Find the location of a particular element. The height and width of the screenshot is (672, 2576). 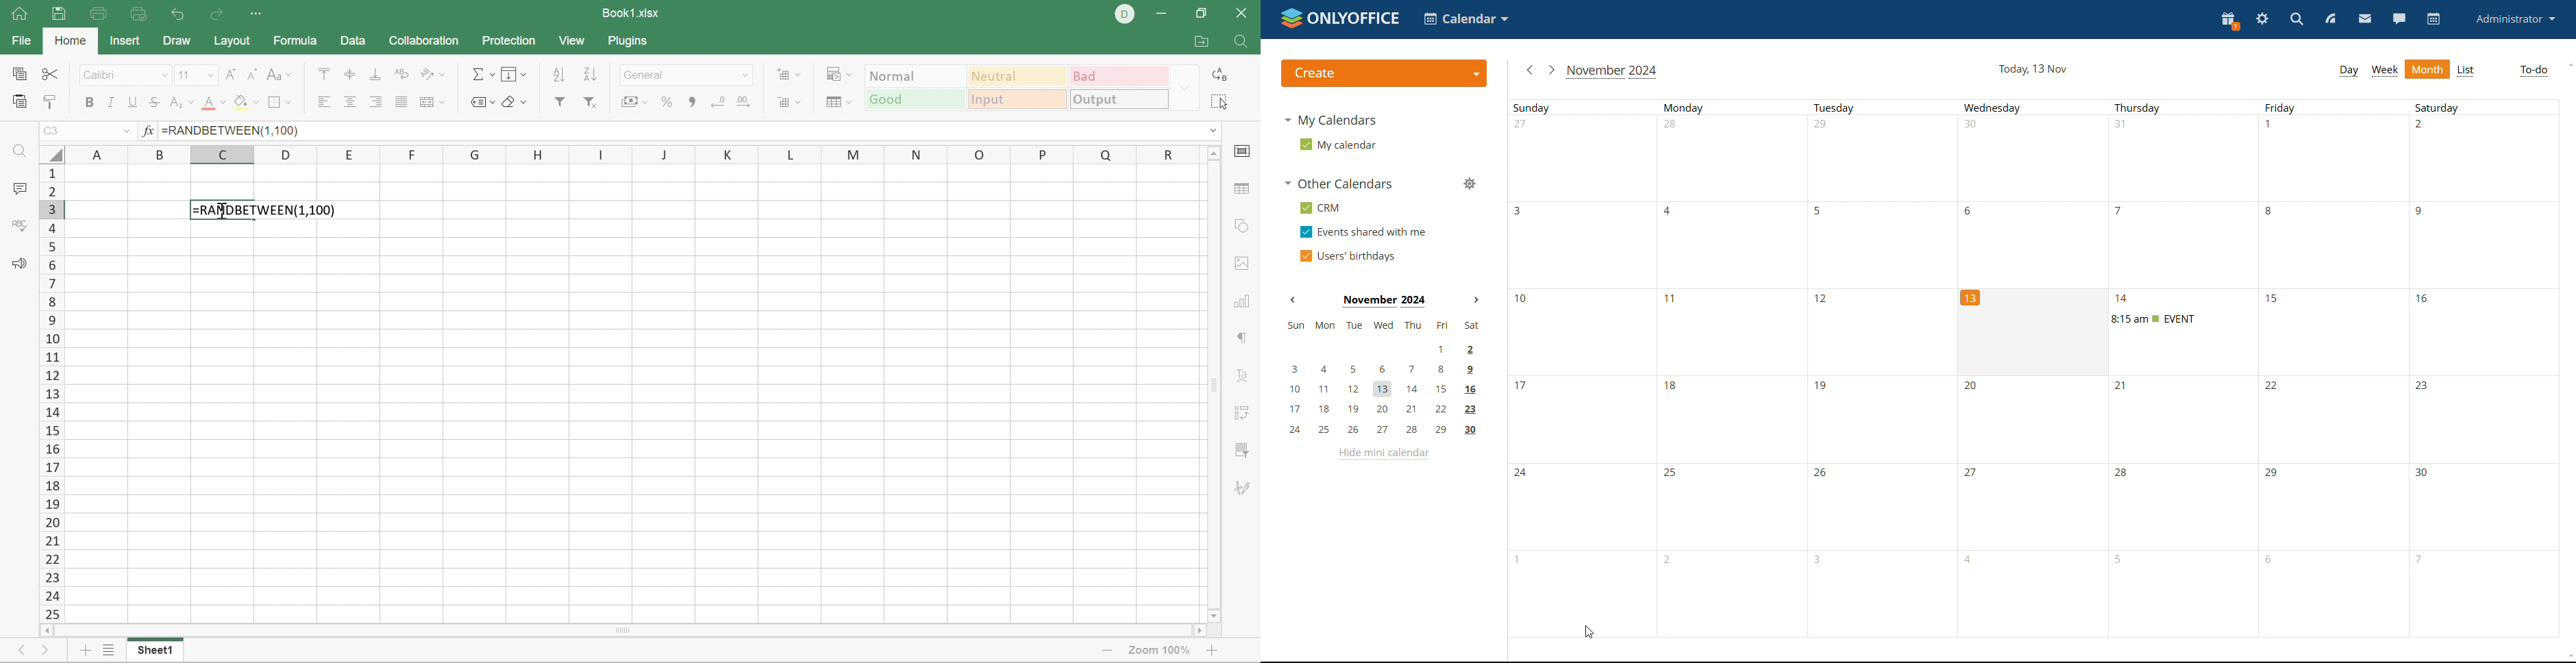

current date is located at coordinates (2032, 70).